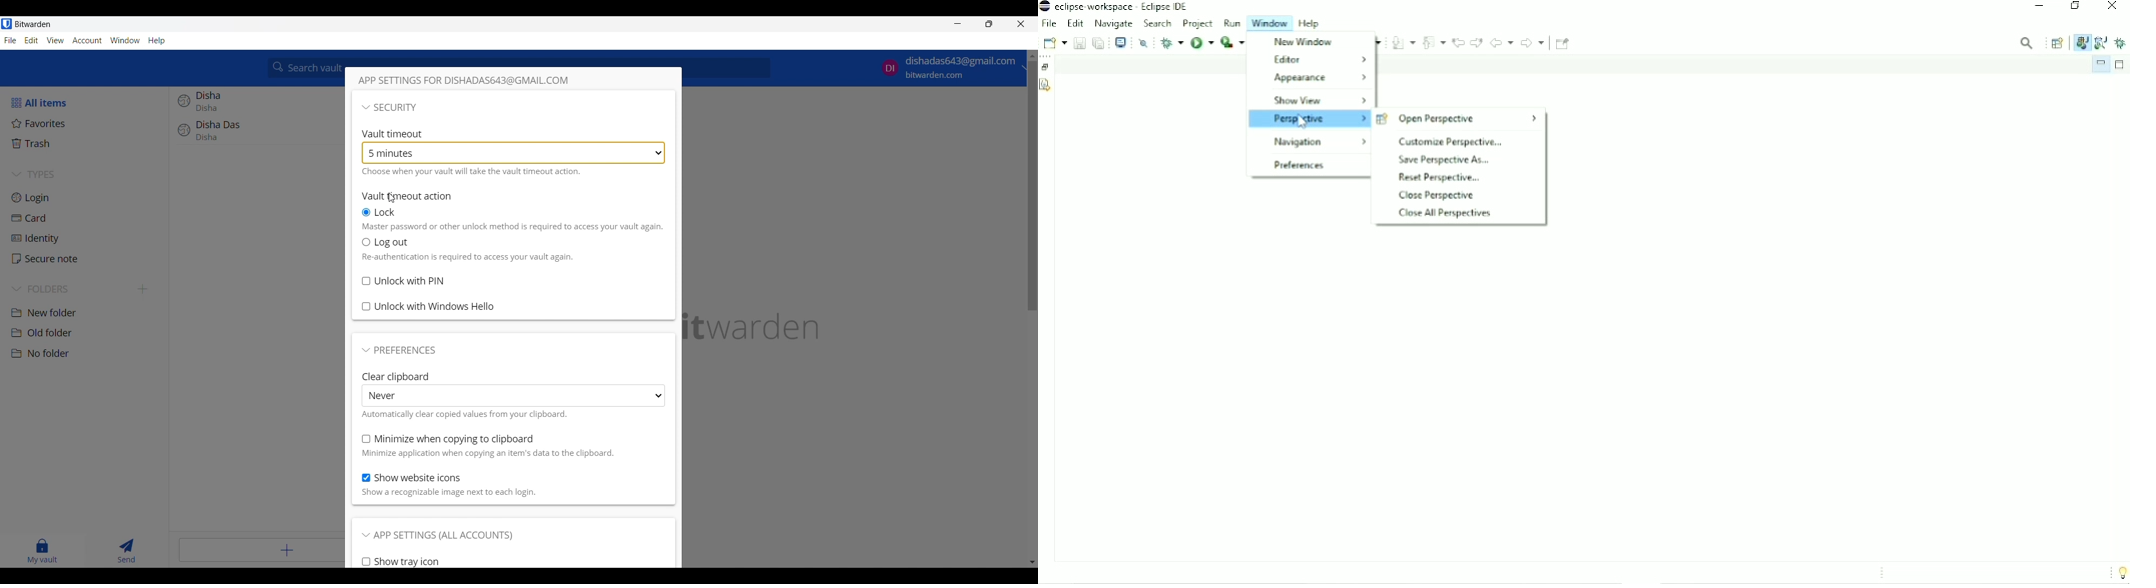 This screenshot has height=588, width=2156. Describe the element at coordinates (381, 213) in the screenshot. I see `Lock on vault timeout, current selection` at that location.